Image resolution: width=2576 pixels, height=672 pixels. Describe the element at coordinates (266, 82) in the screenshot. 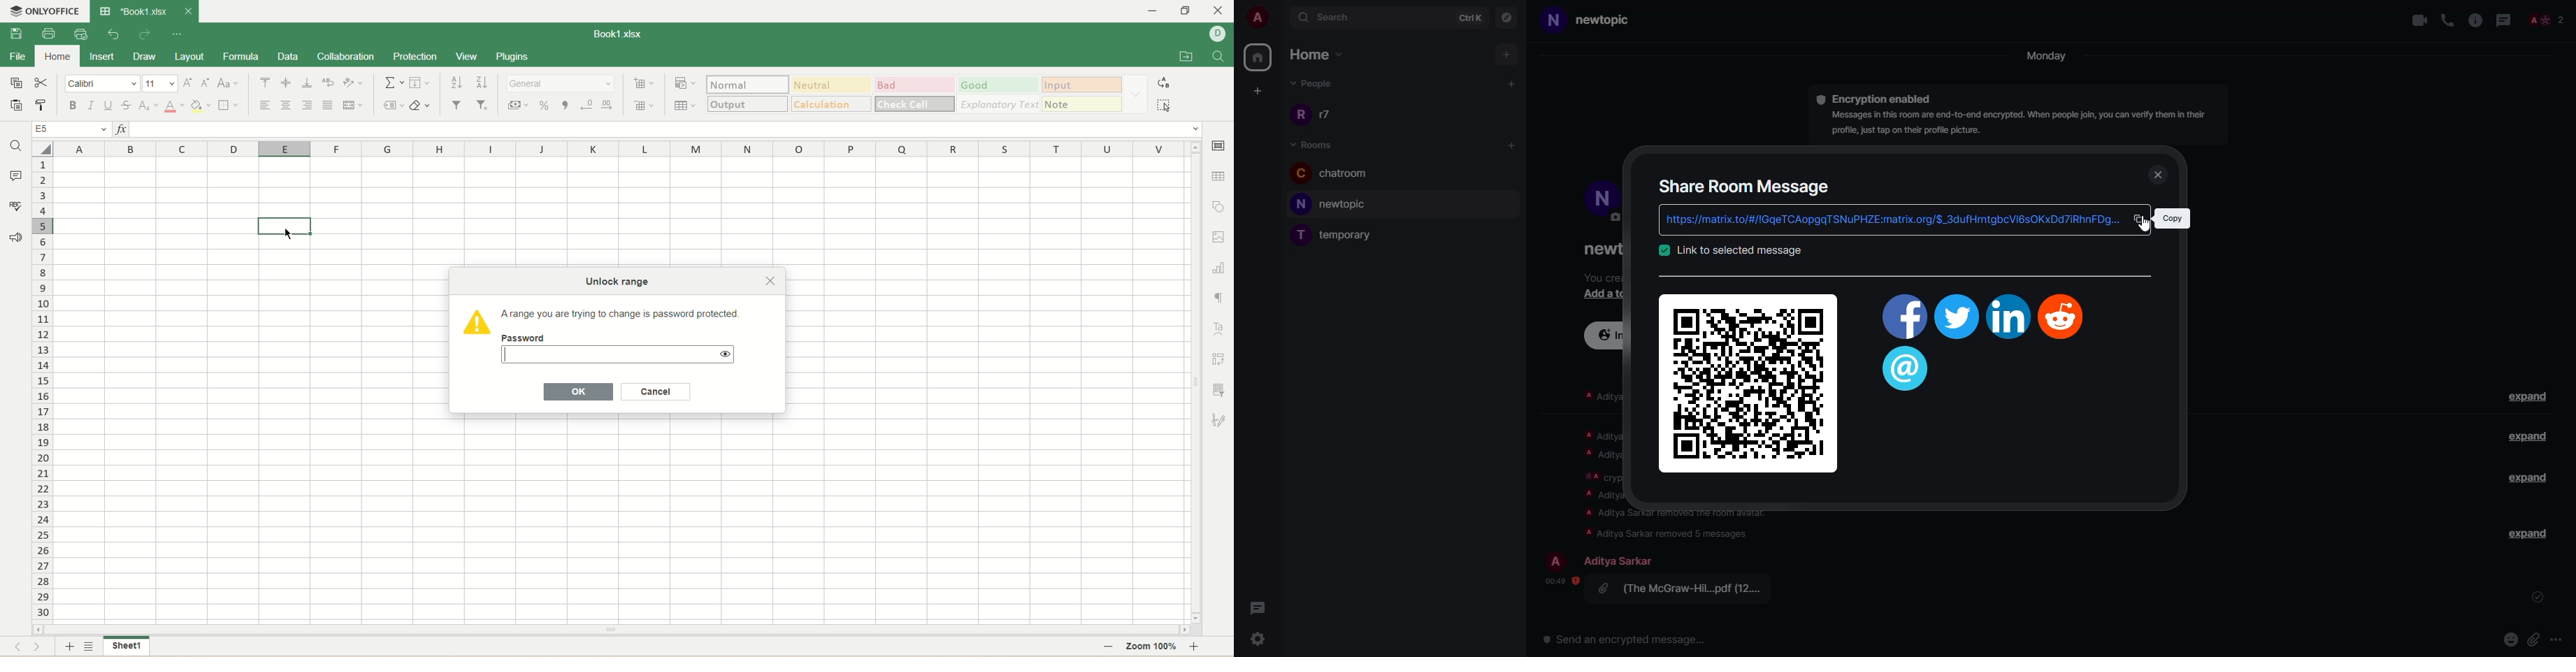

I see `align top` at that location.